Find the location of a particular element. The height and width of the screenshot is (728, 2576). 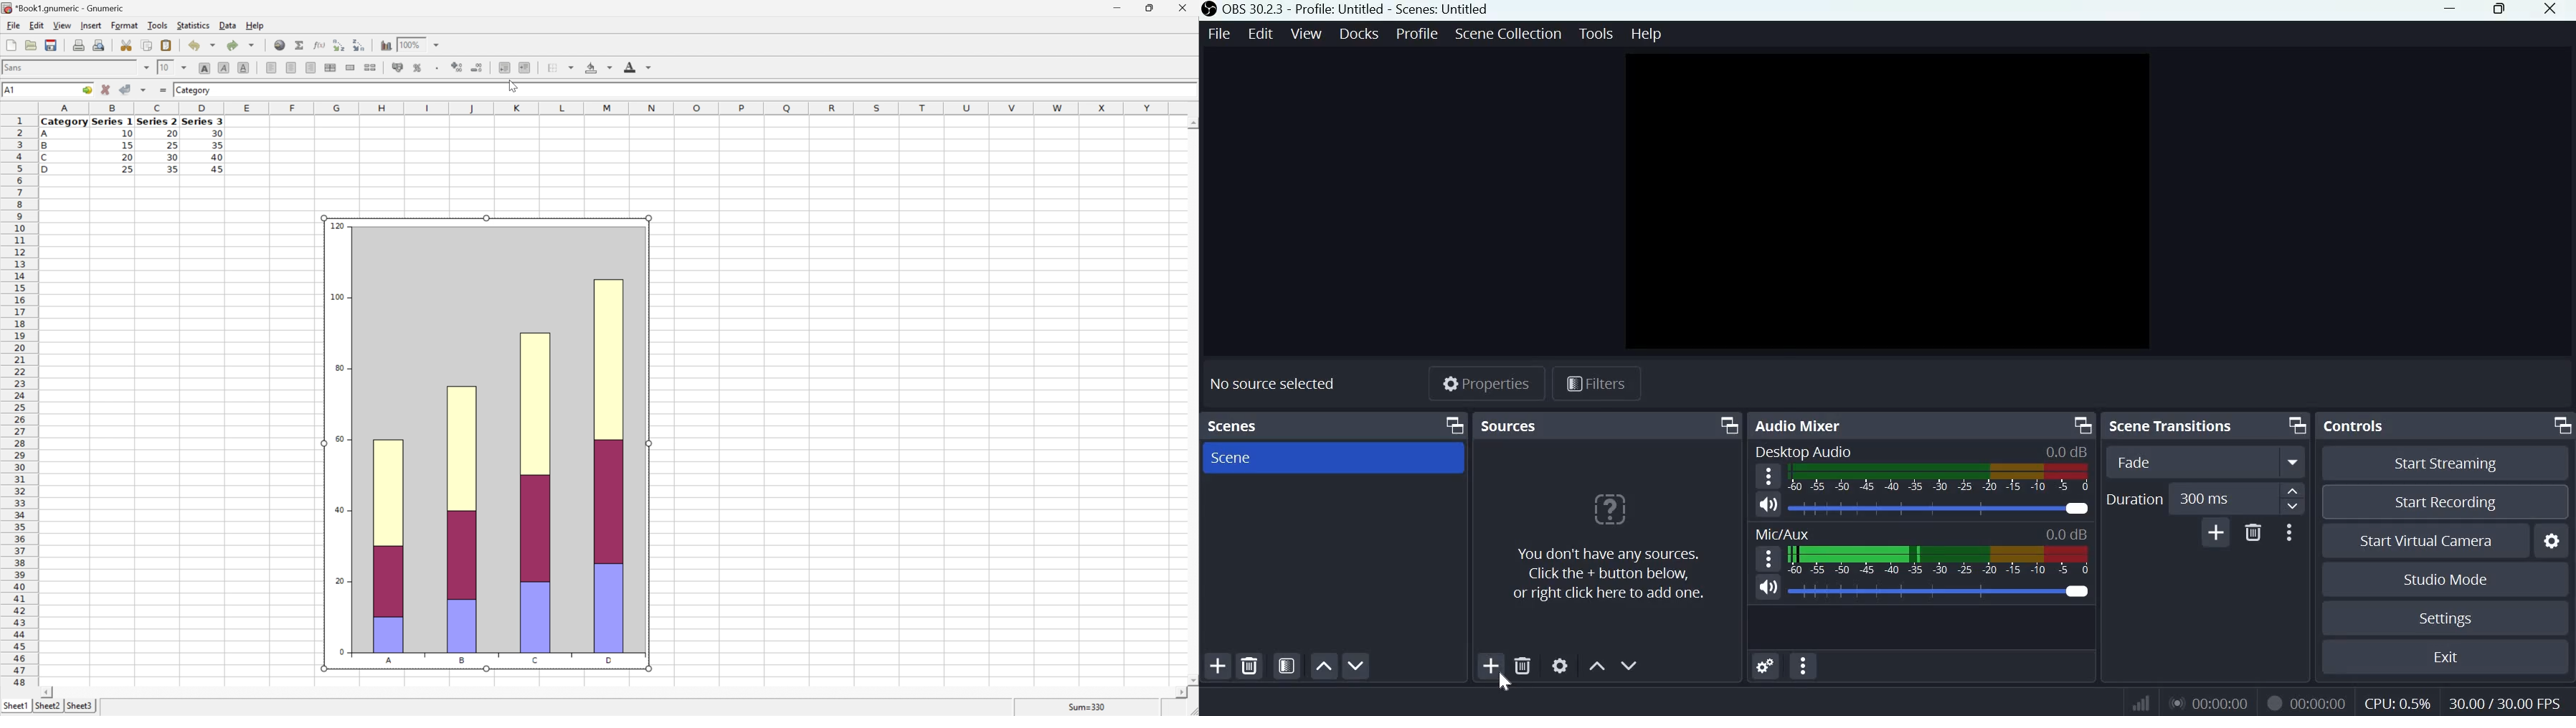

Filters is located at coordinates (1598, 381).